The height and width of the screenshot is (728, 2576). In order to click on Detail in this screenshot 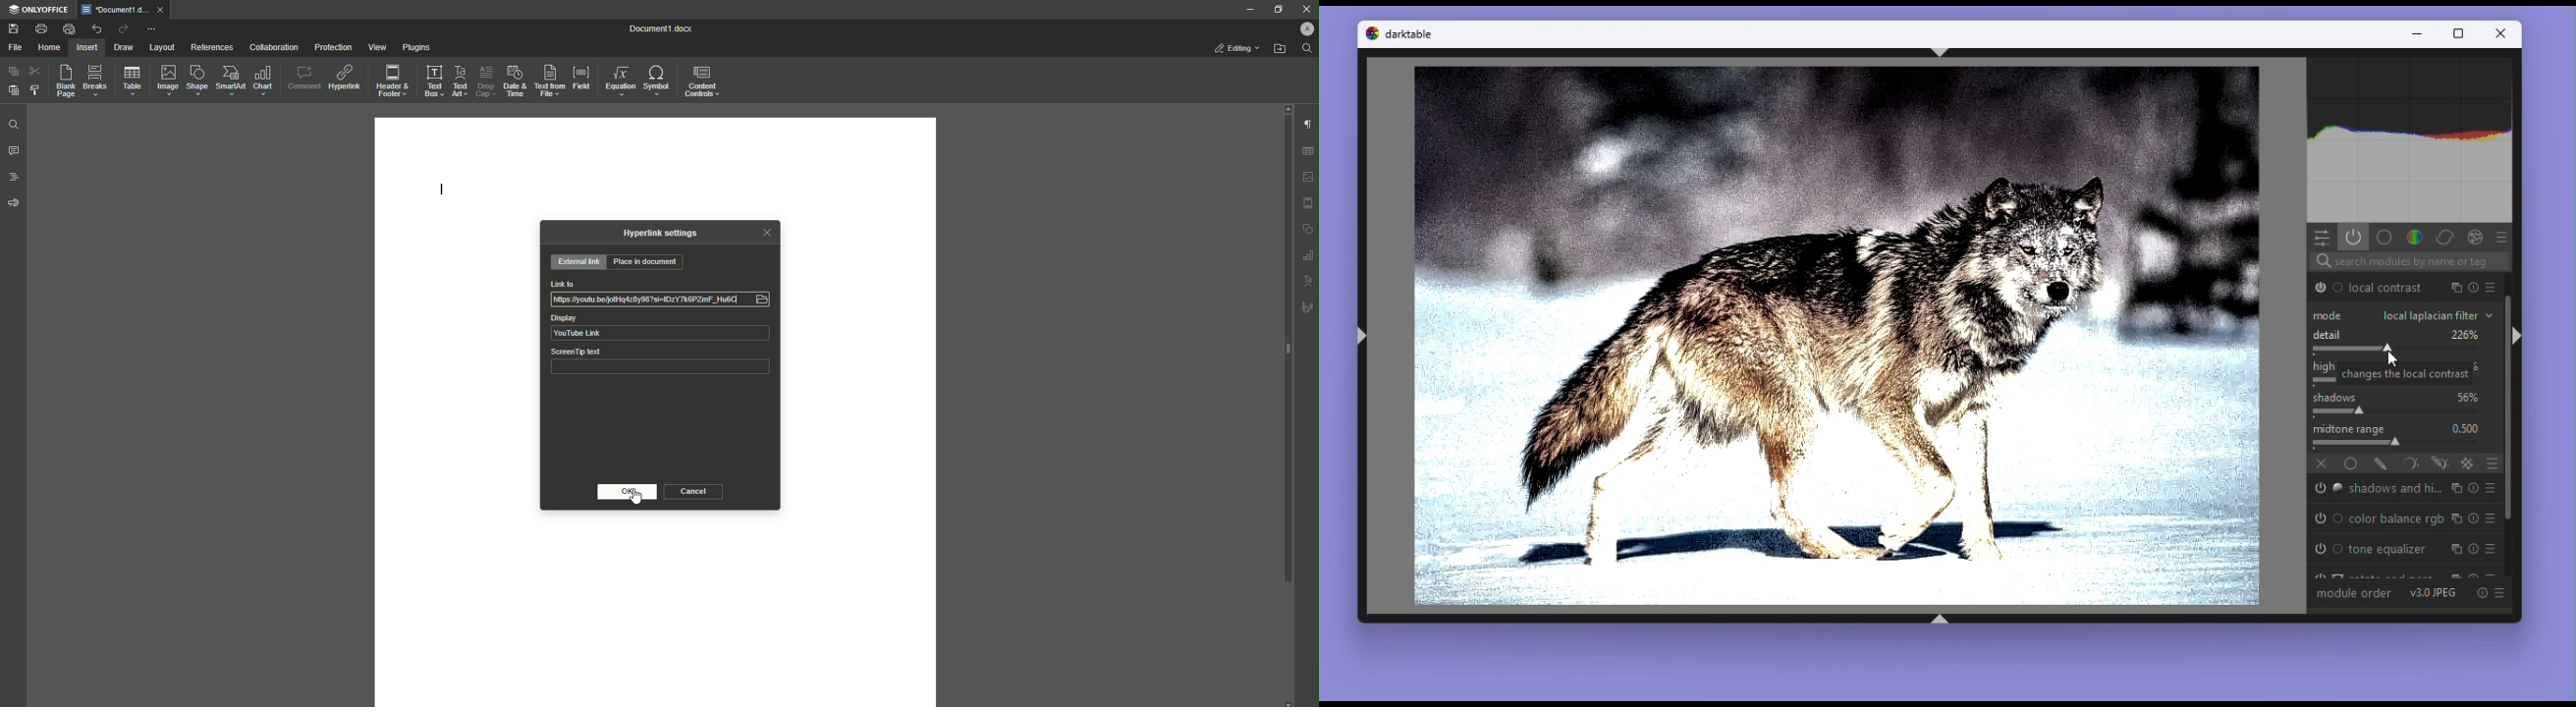, I will do `click(2403, 342)`.